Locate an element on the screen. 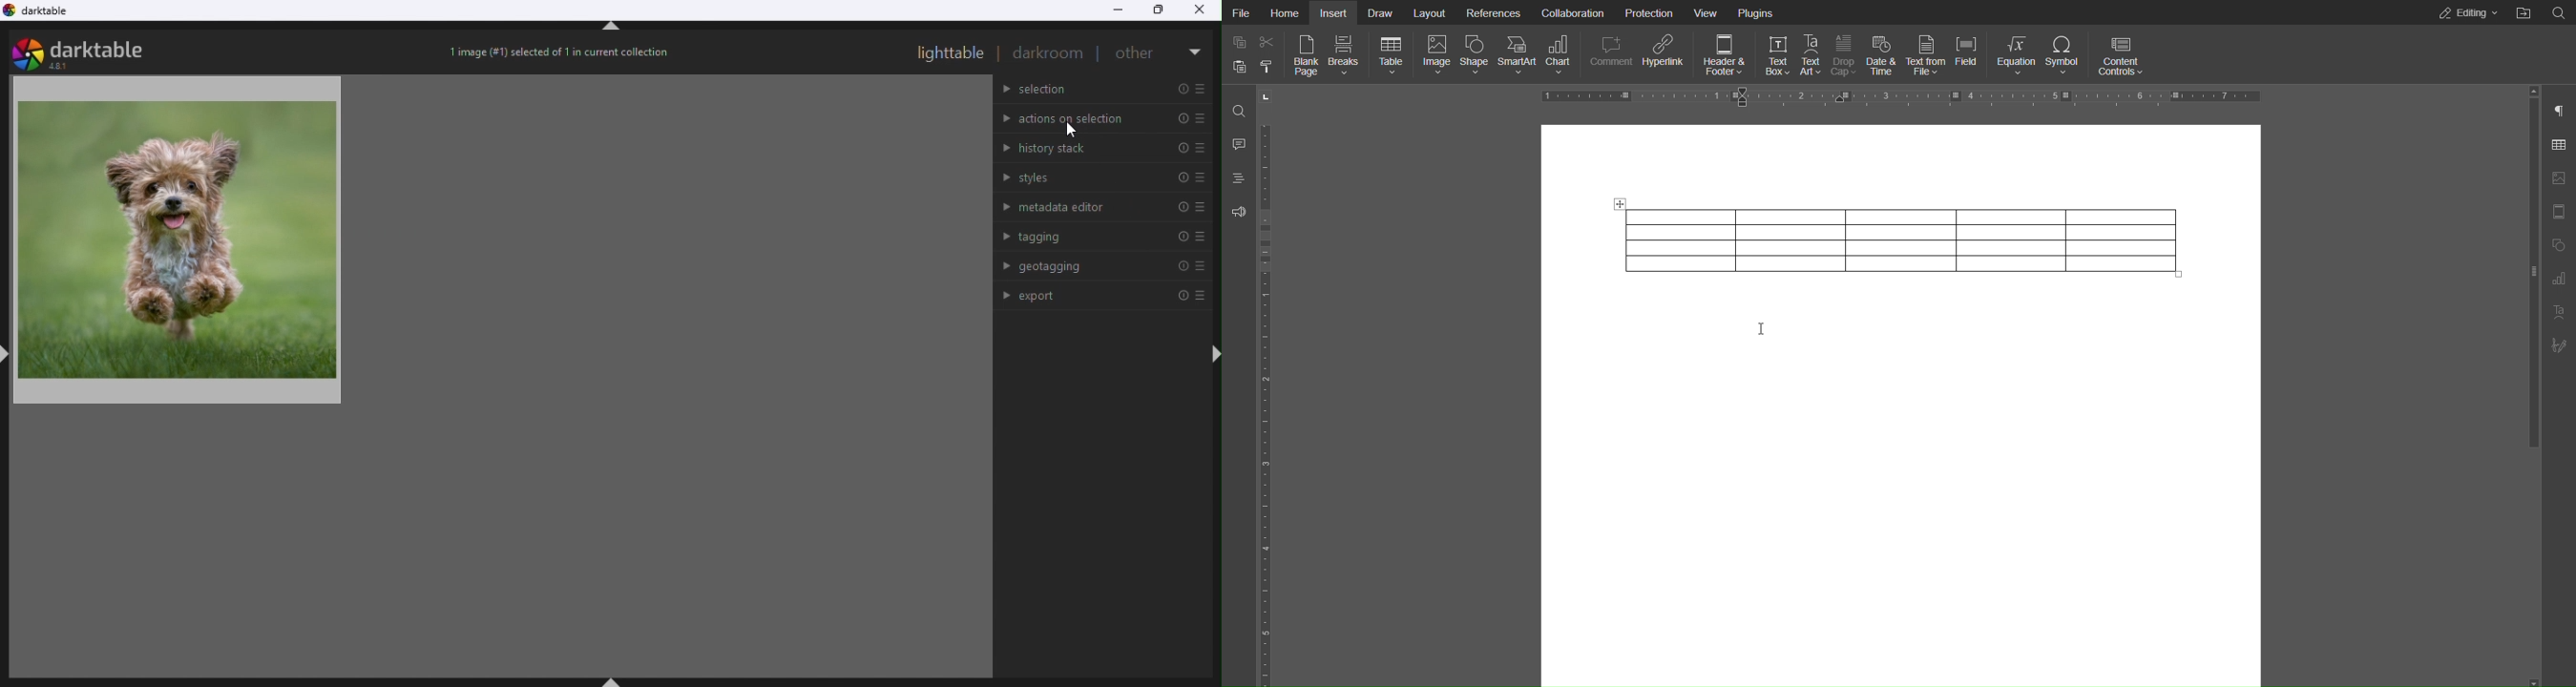 The image size is (2576, 700). Close is located at coordinates (1204, 10).